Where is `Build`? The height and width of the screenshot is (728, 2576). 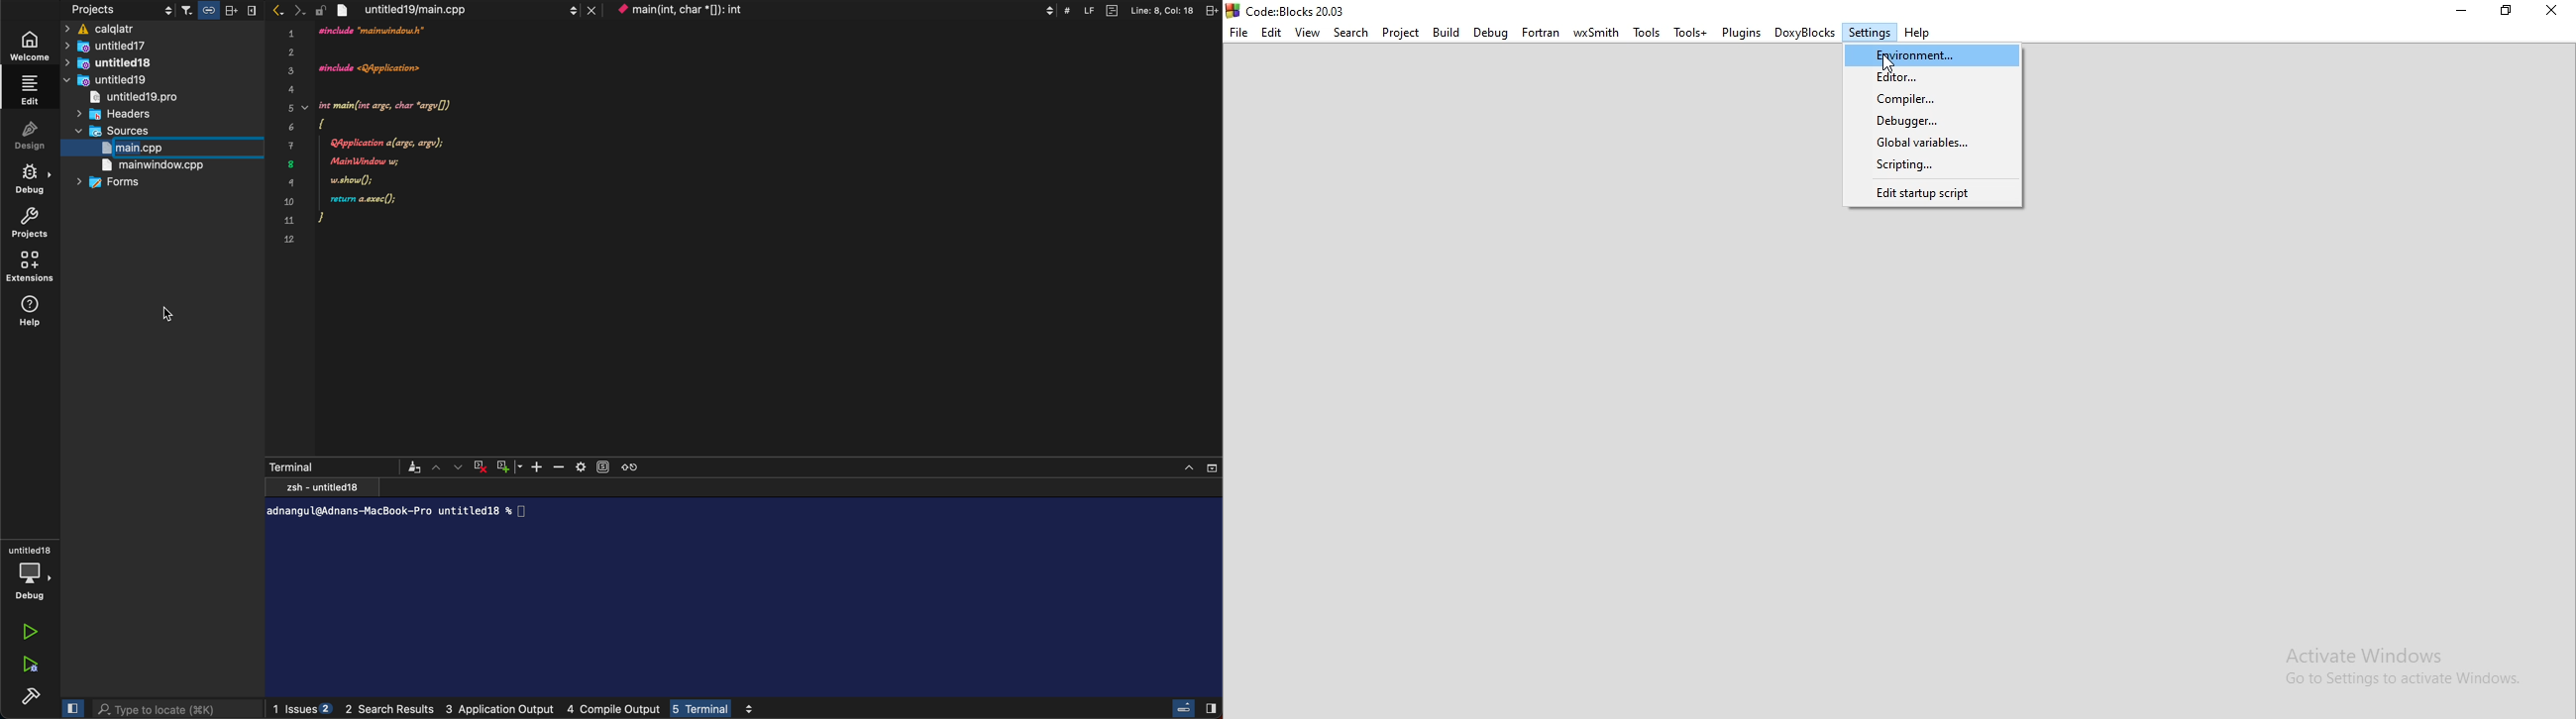 Build is located at coordinates (1447, 31).